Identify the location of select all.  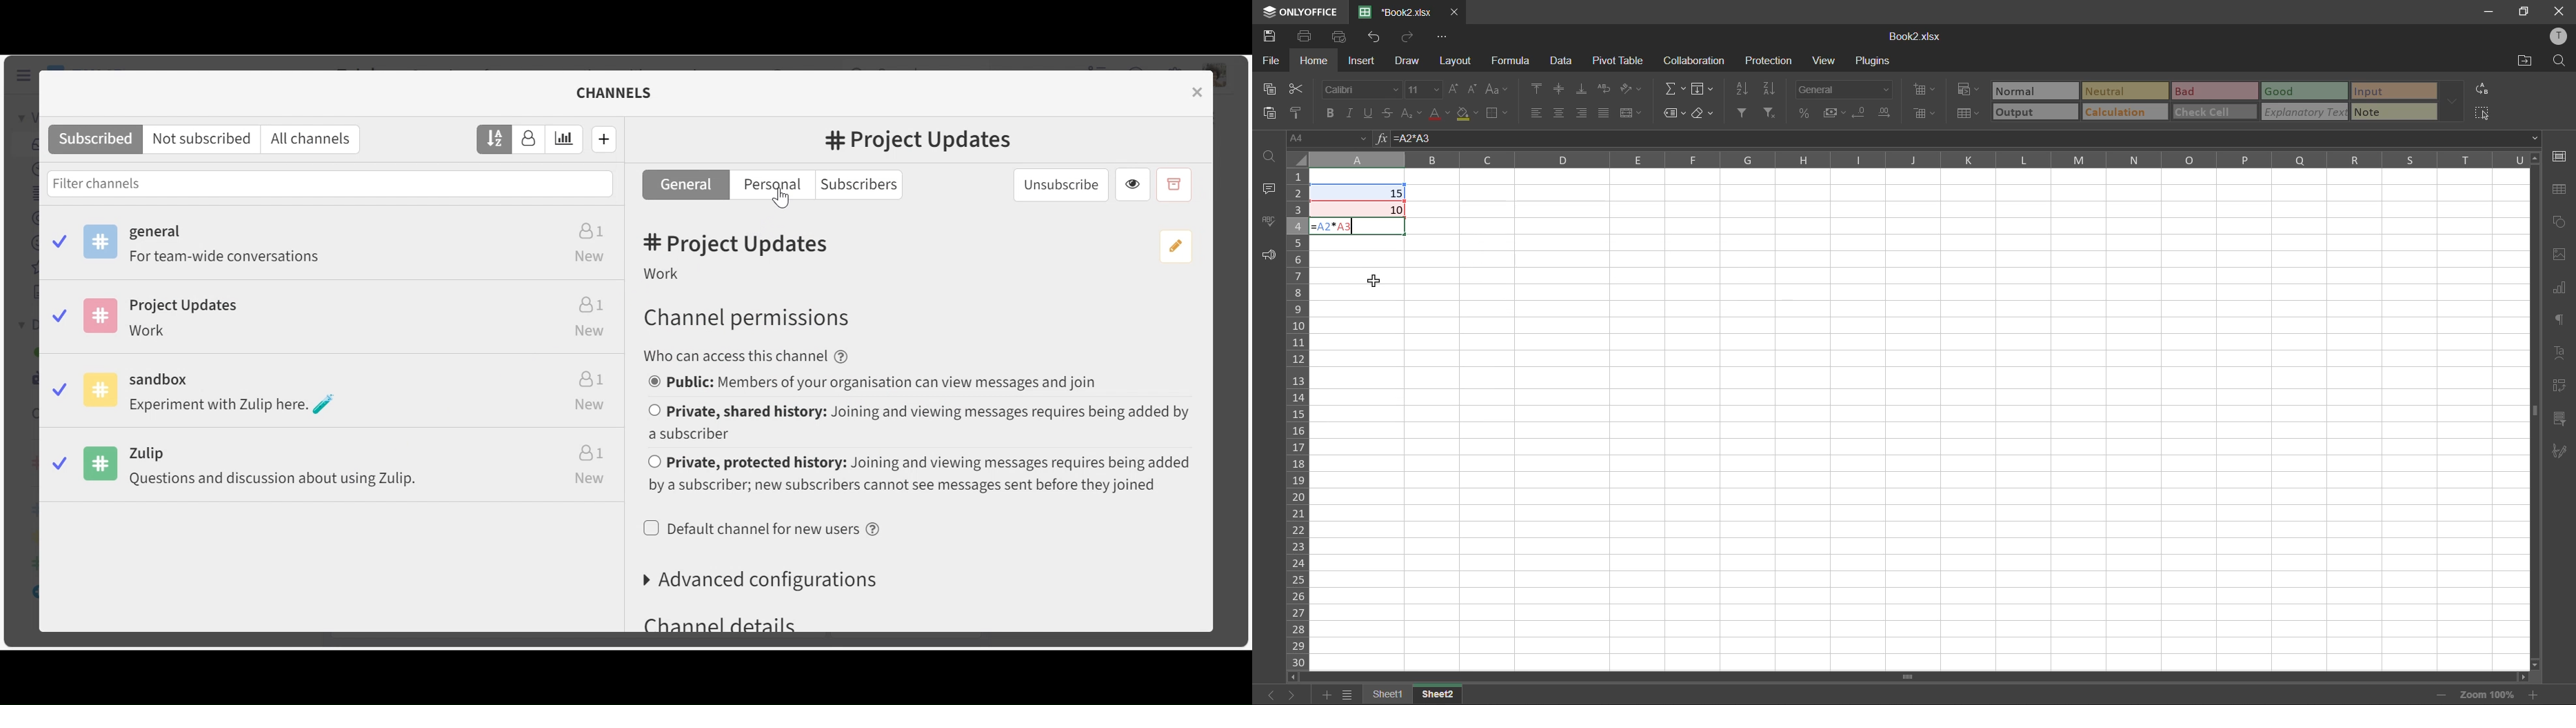
(2484, 112).